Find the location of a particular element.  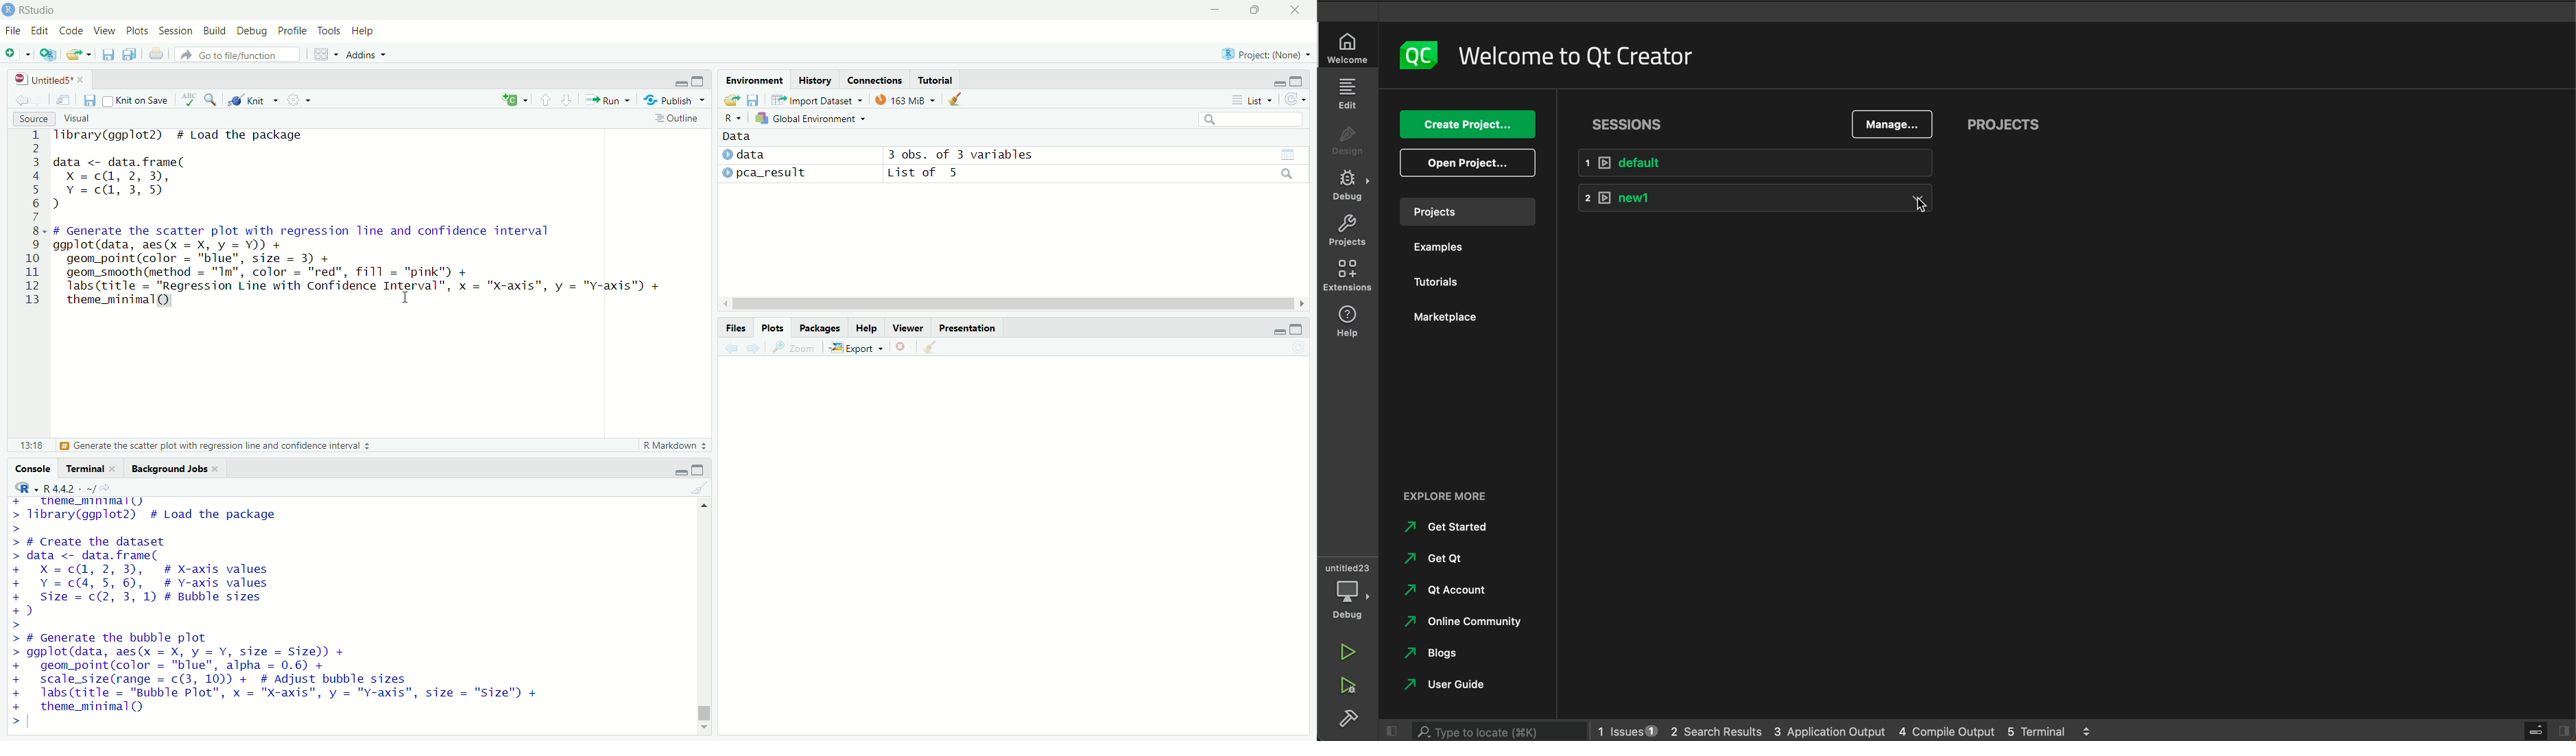

Session is located at coordinates (175, 31).